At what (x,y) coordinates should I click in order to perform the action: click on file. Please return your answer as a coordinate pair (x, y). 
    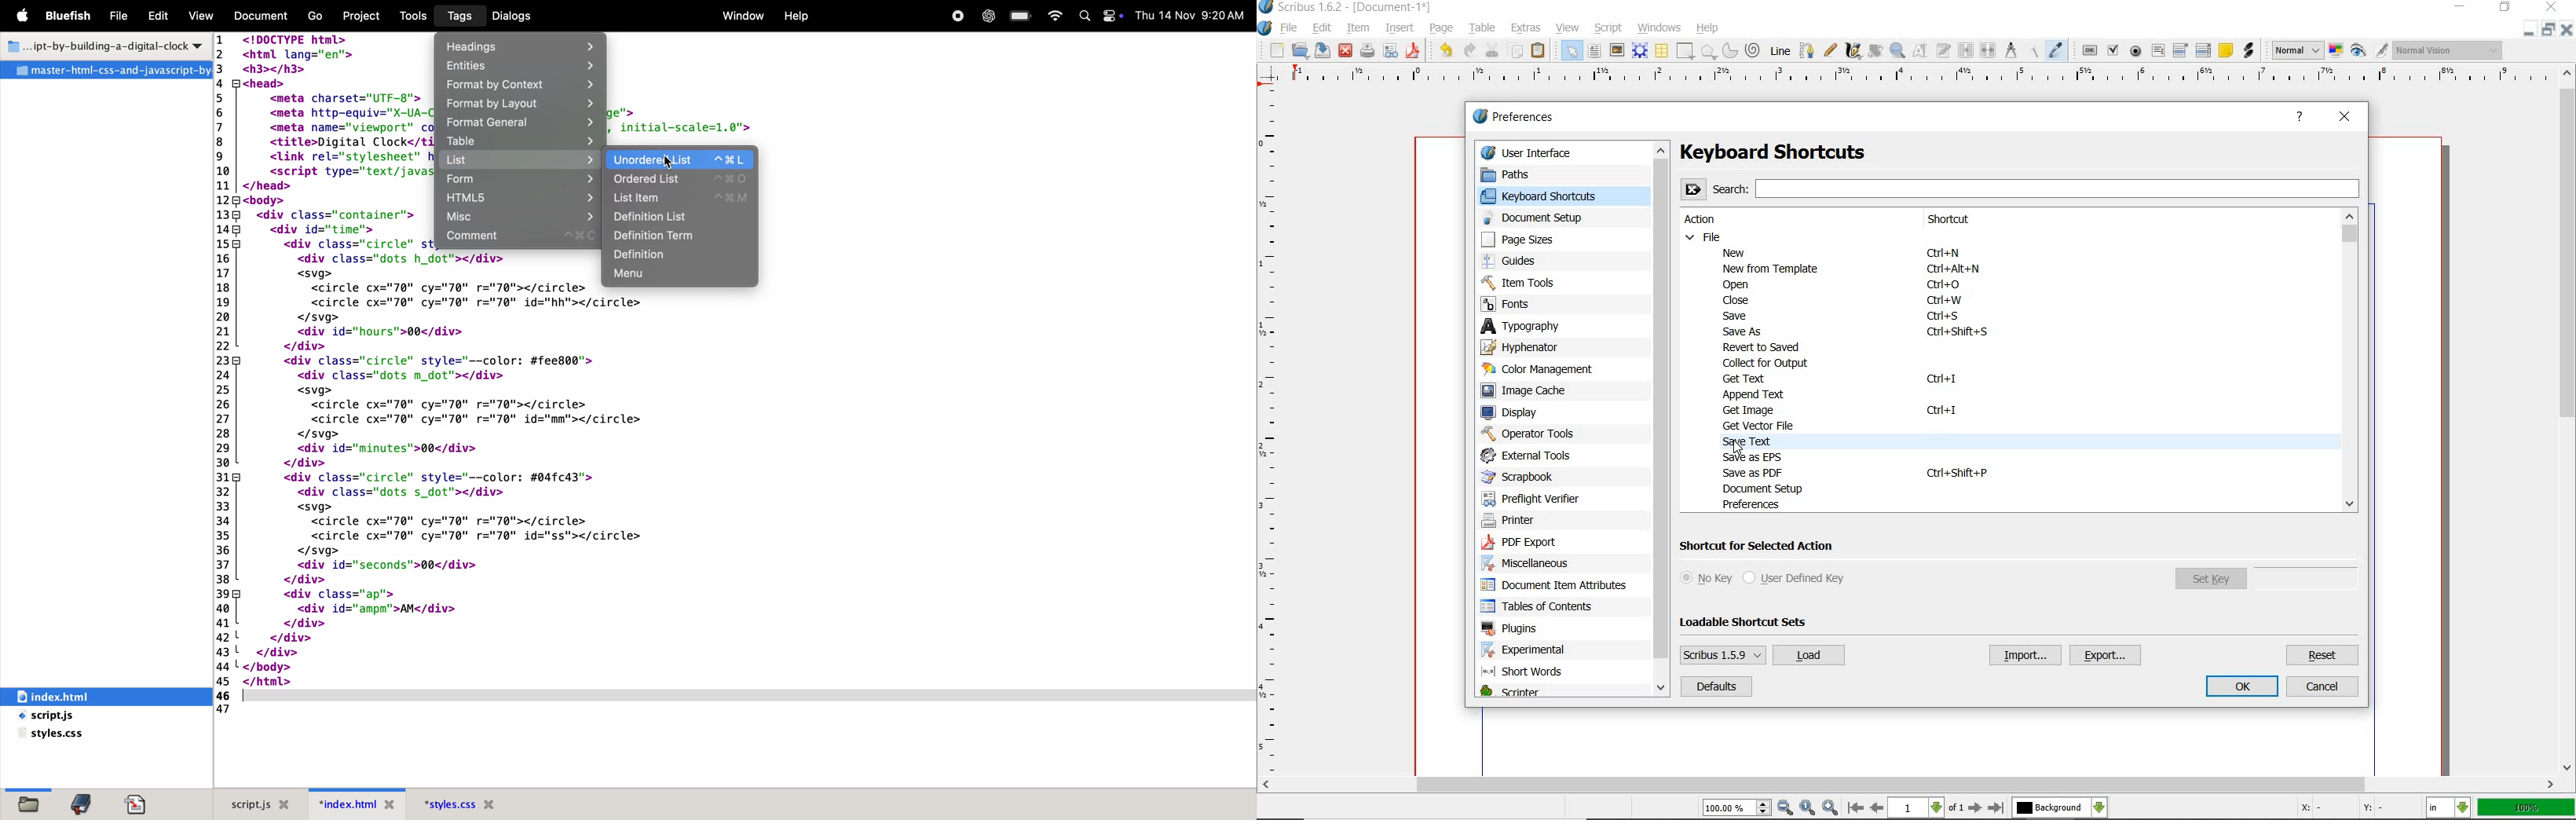
    Looking at the image, I should click on (1705, 236).